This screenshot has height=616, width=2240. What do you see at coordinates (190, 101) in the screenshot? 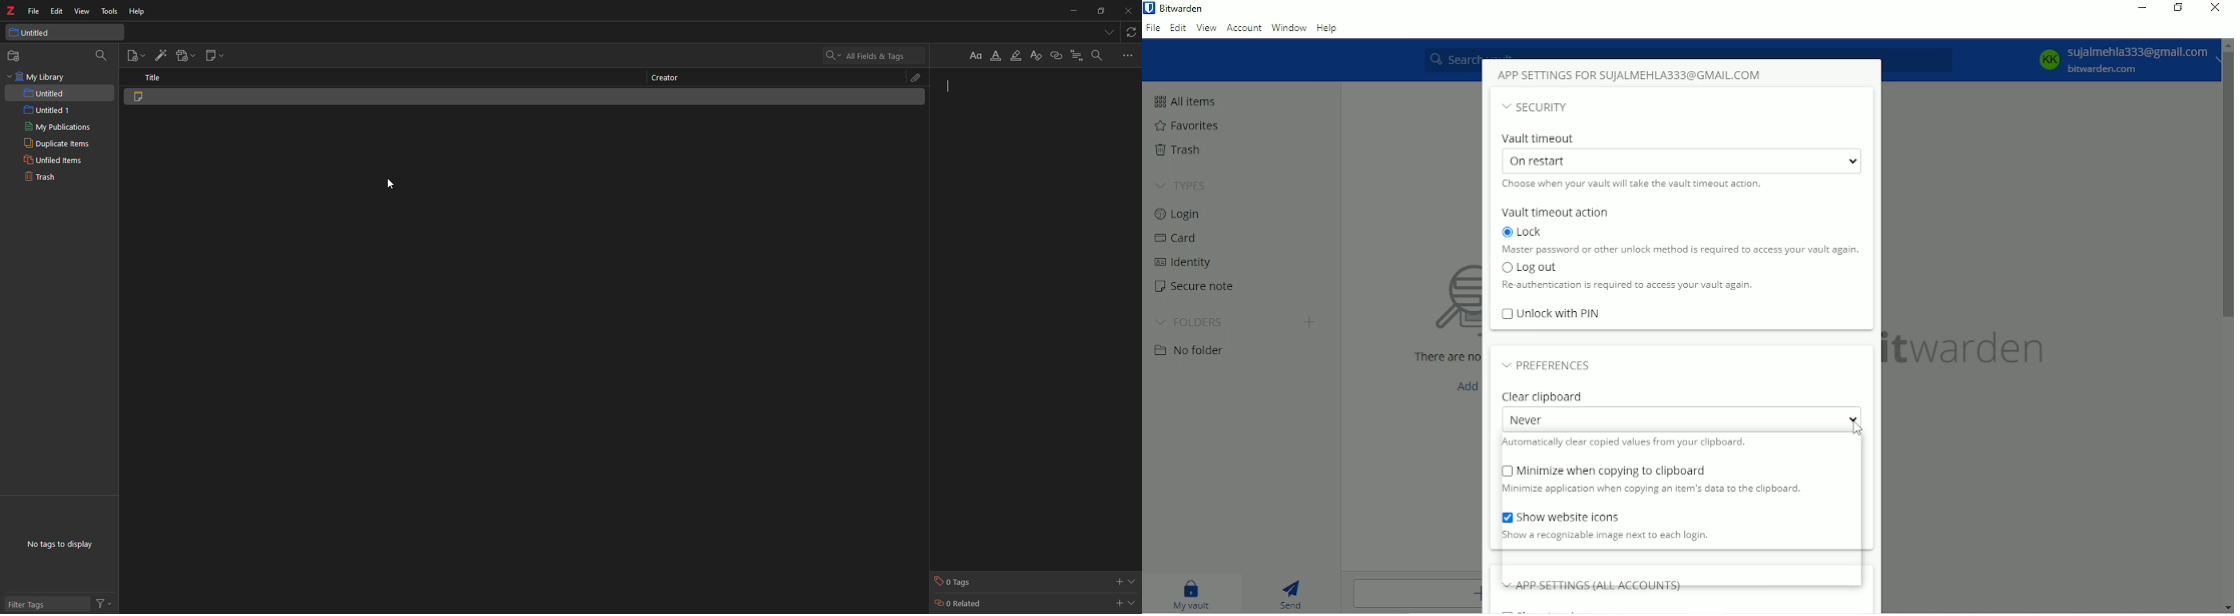
I see `new note added` at bounding box center [190, 101].